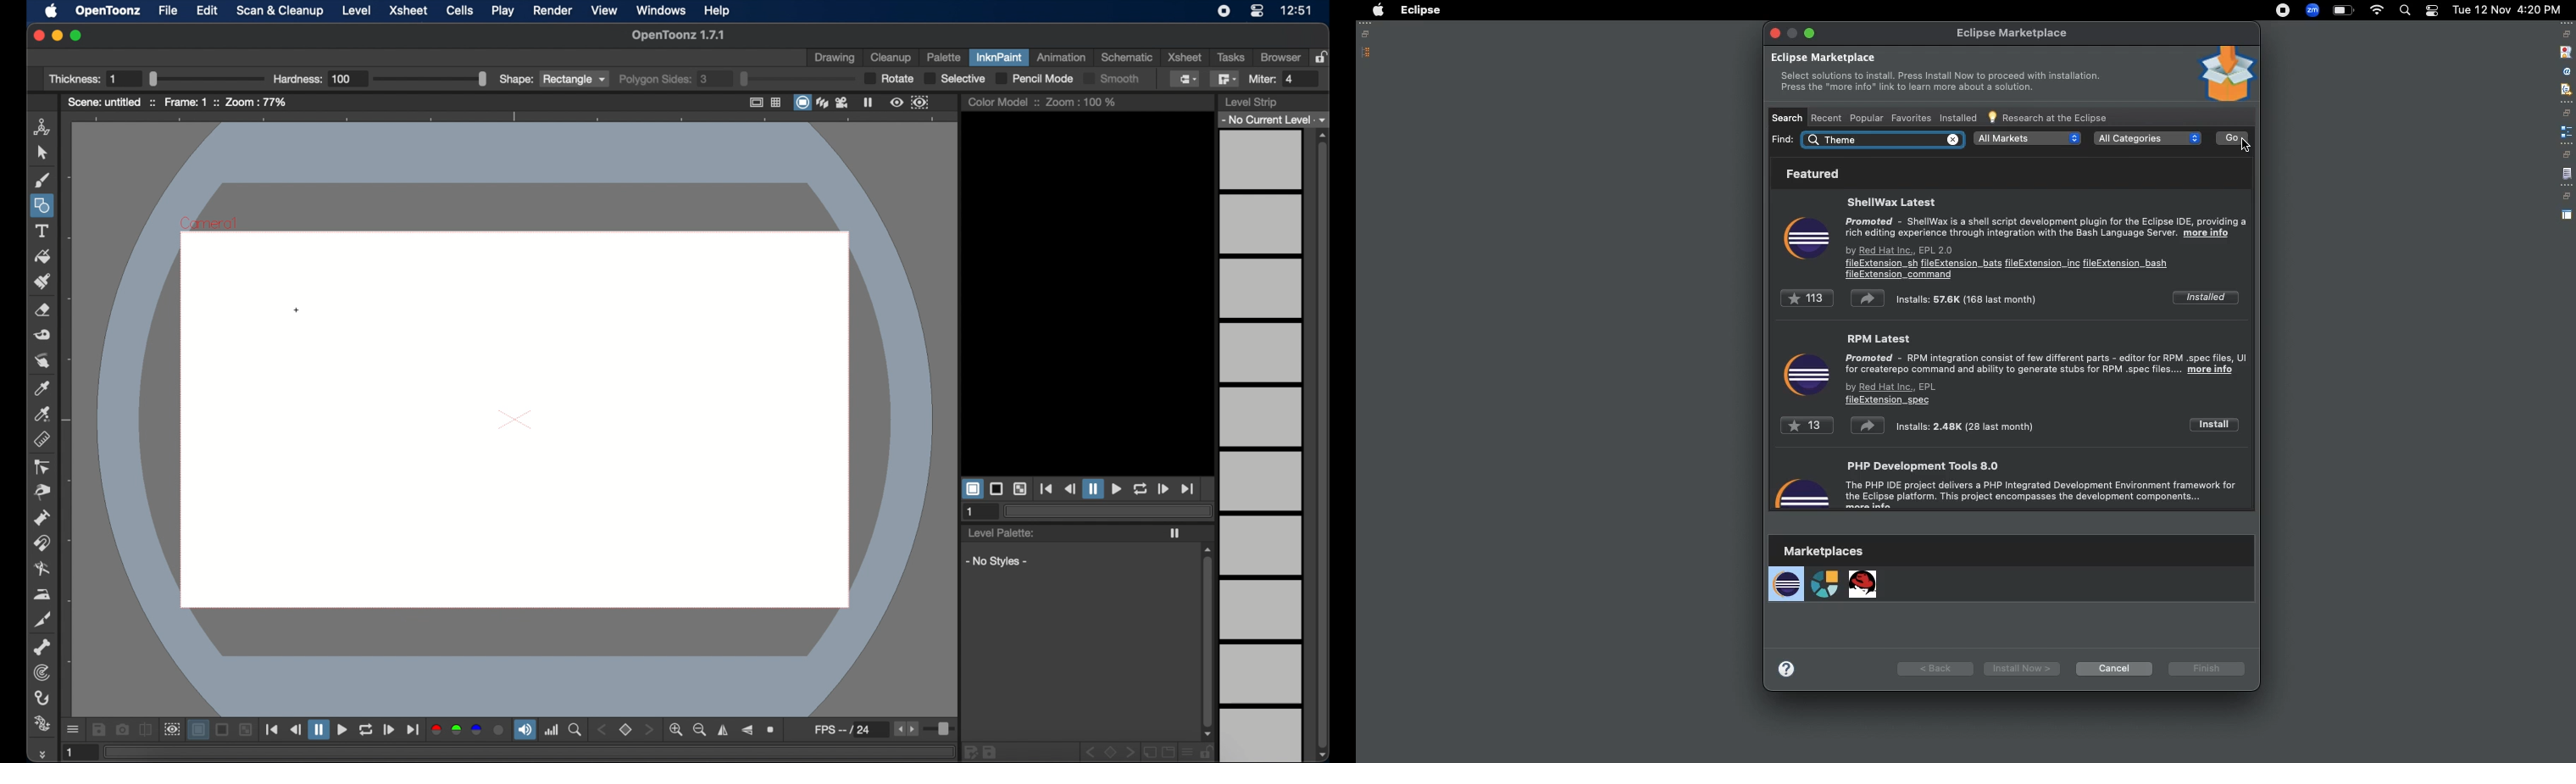  What do you see at coordinates (2377, 12) in the screenshot?
I see `Internet` at bounding box center [2377, 12].